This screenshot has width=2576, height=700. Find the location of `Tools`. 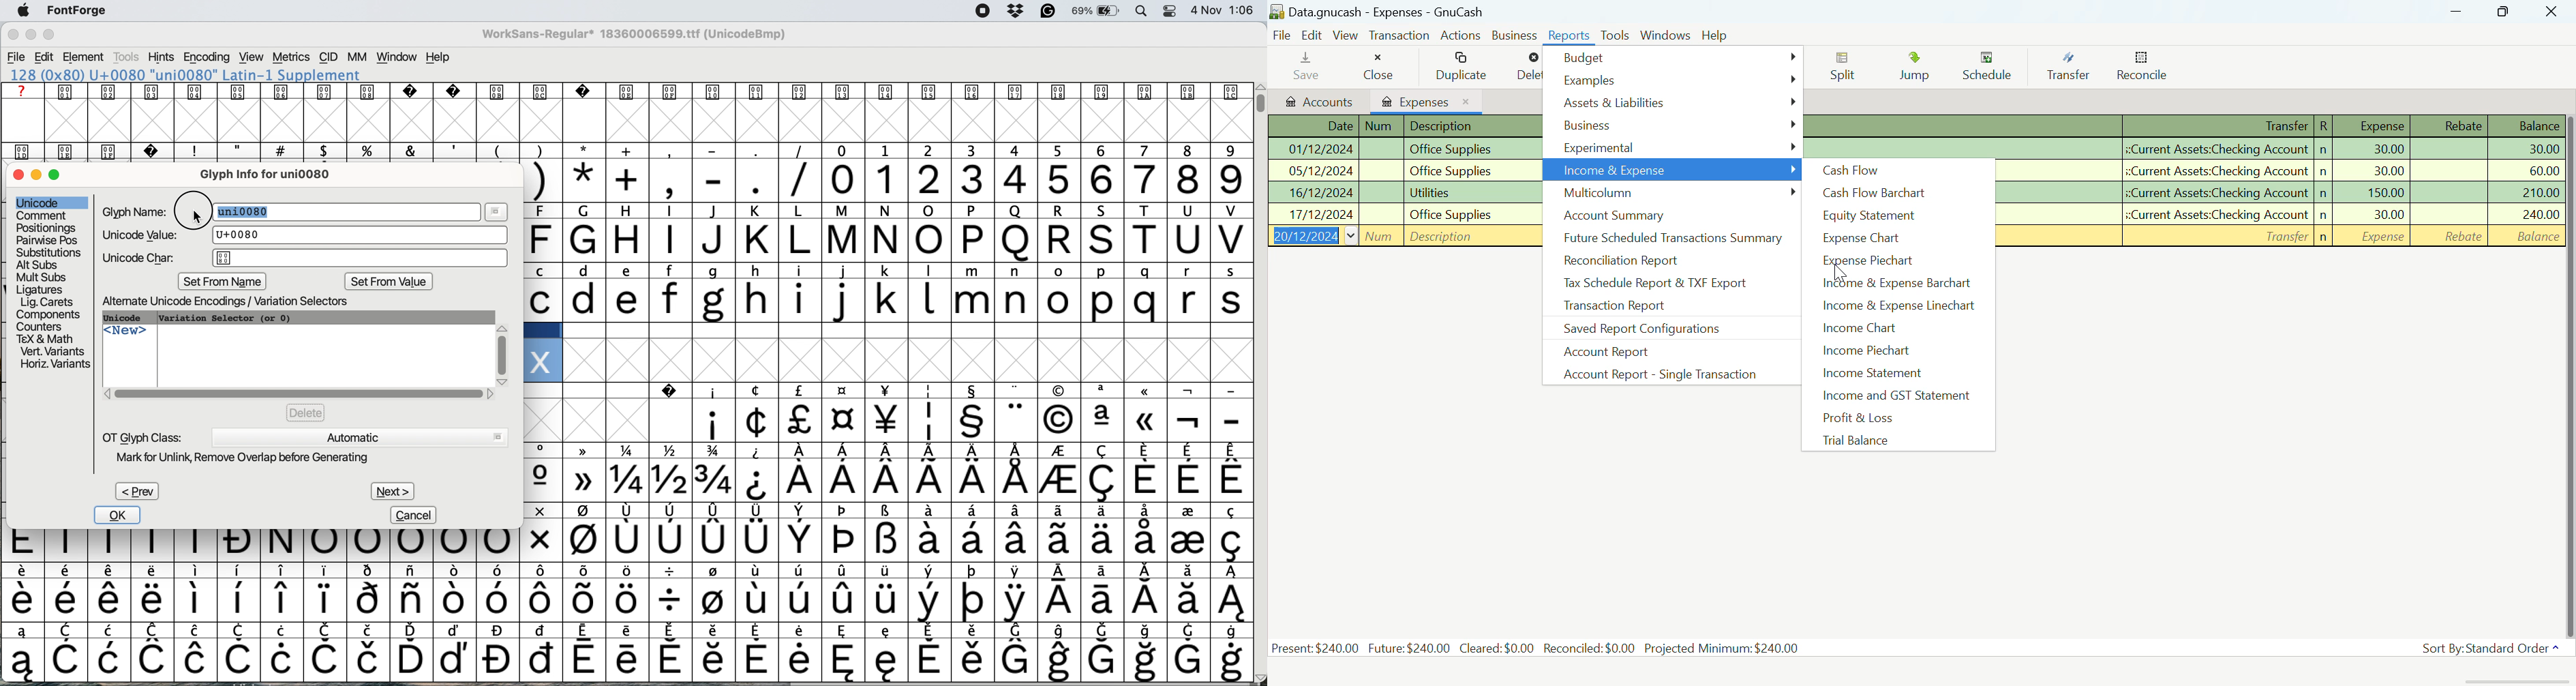

Tools is located at coordinates (1616, 35).